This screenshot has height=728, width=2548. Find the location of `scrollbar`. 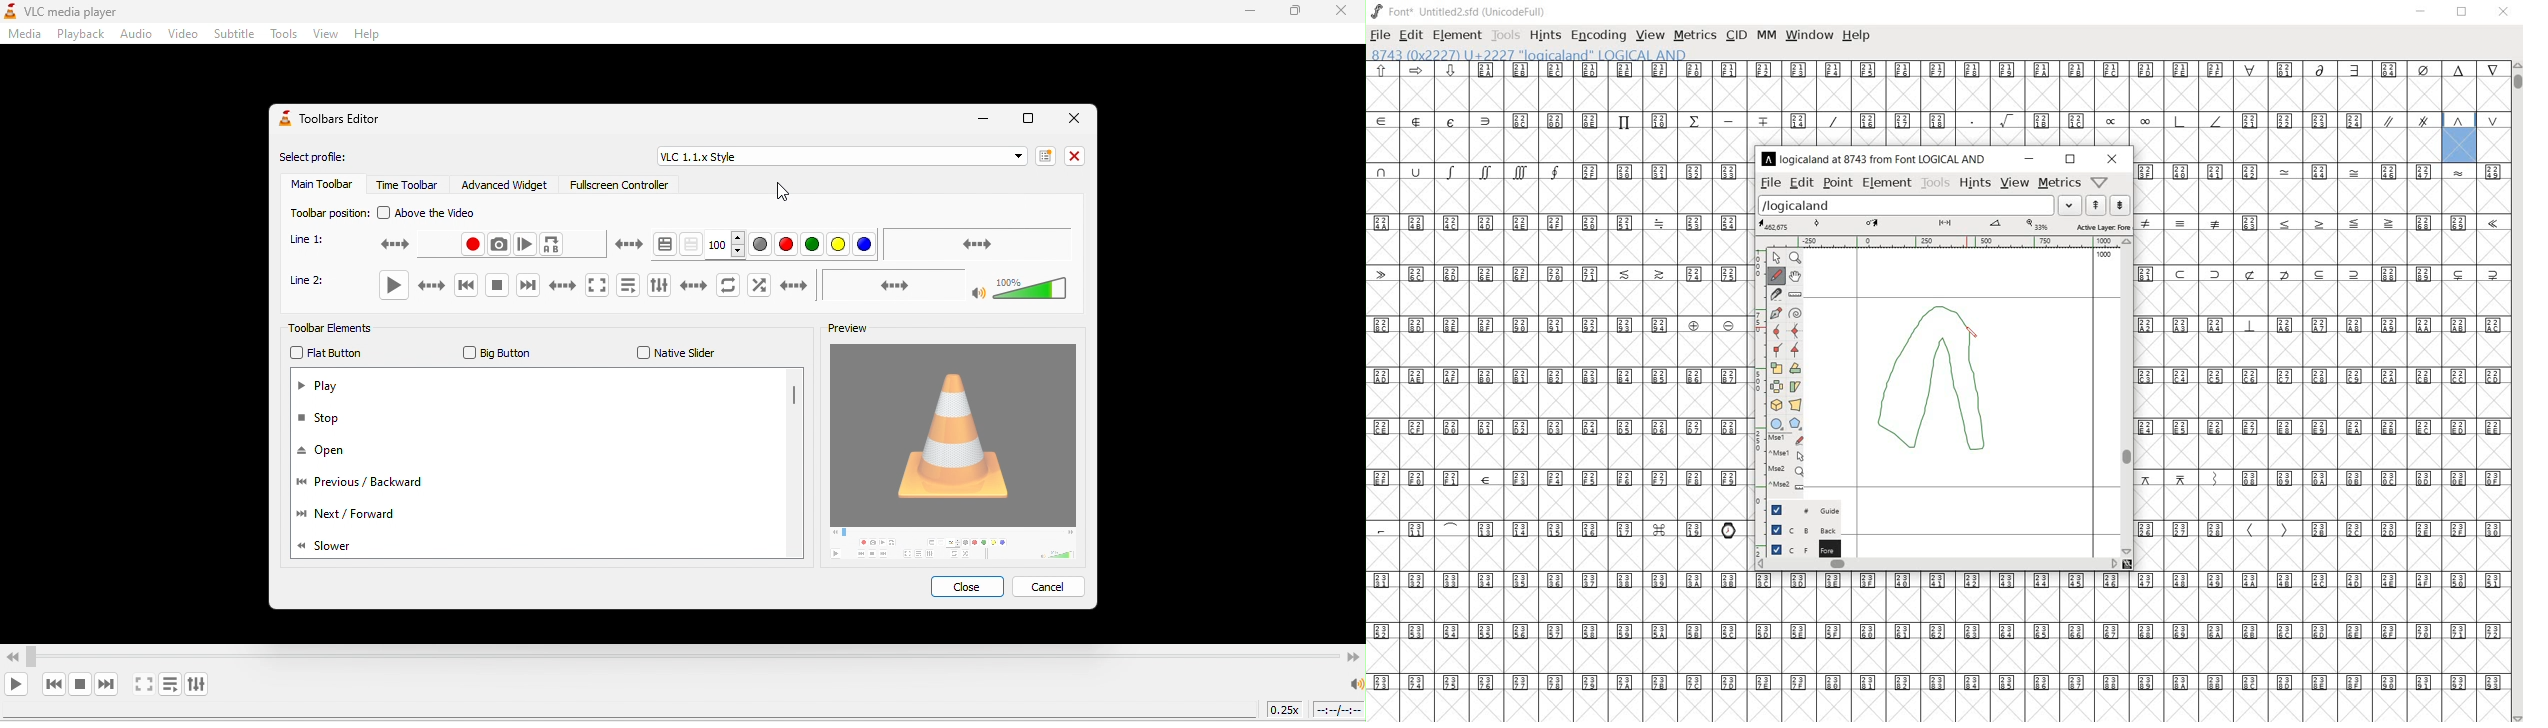

scrollbar is located at coordinates (2128, 397).